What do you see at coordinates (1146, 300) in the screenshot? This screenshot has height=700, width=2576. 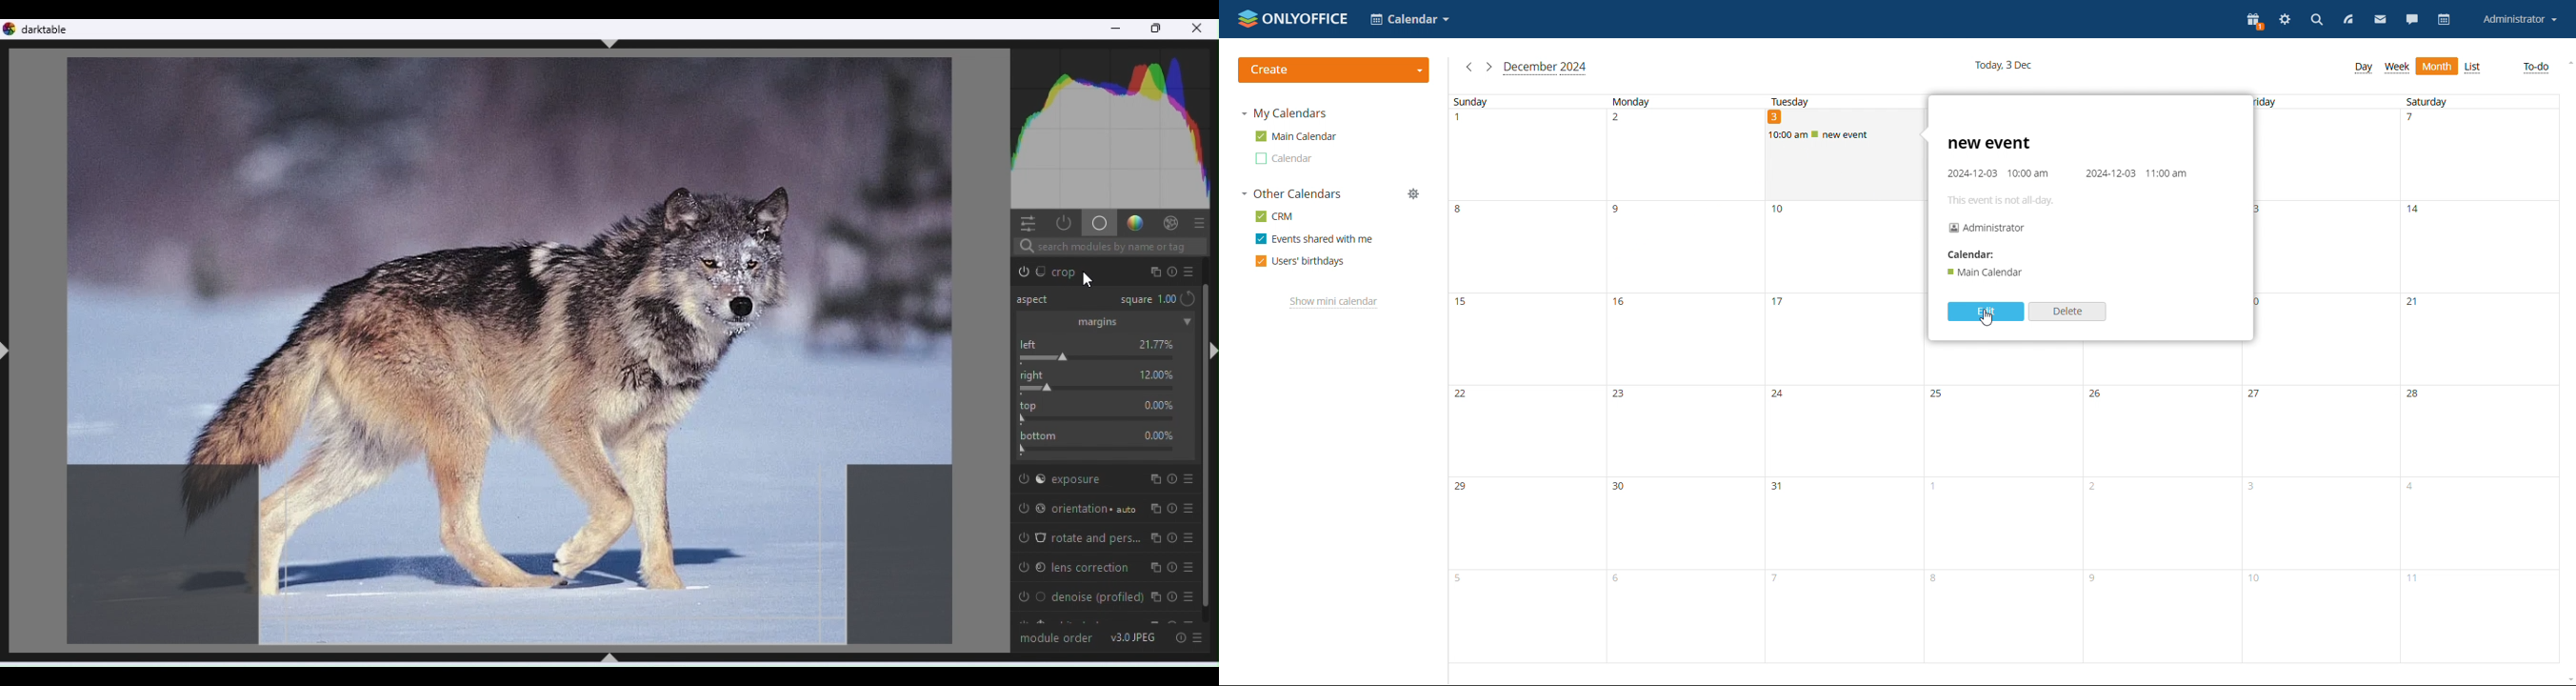 I see `` at bounding box center [1146, 300].